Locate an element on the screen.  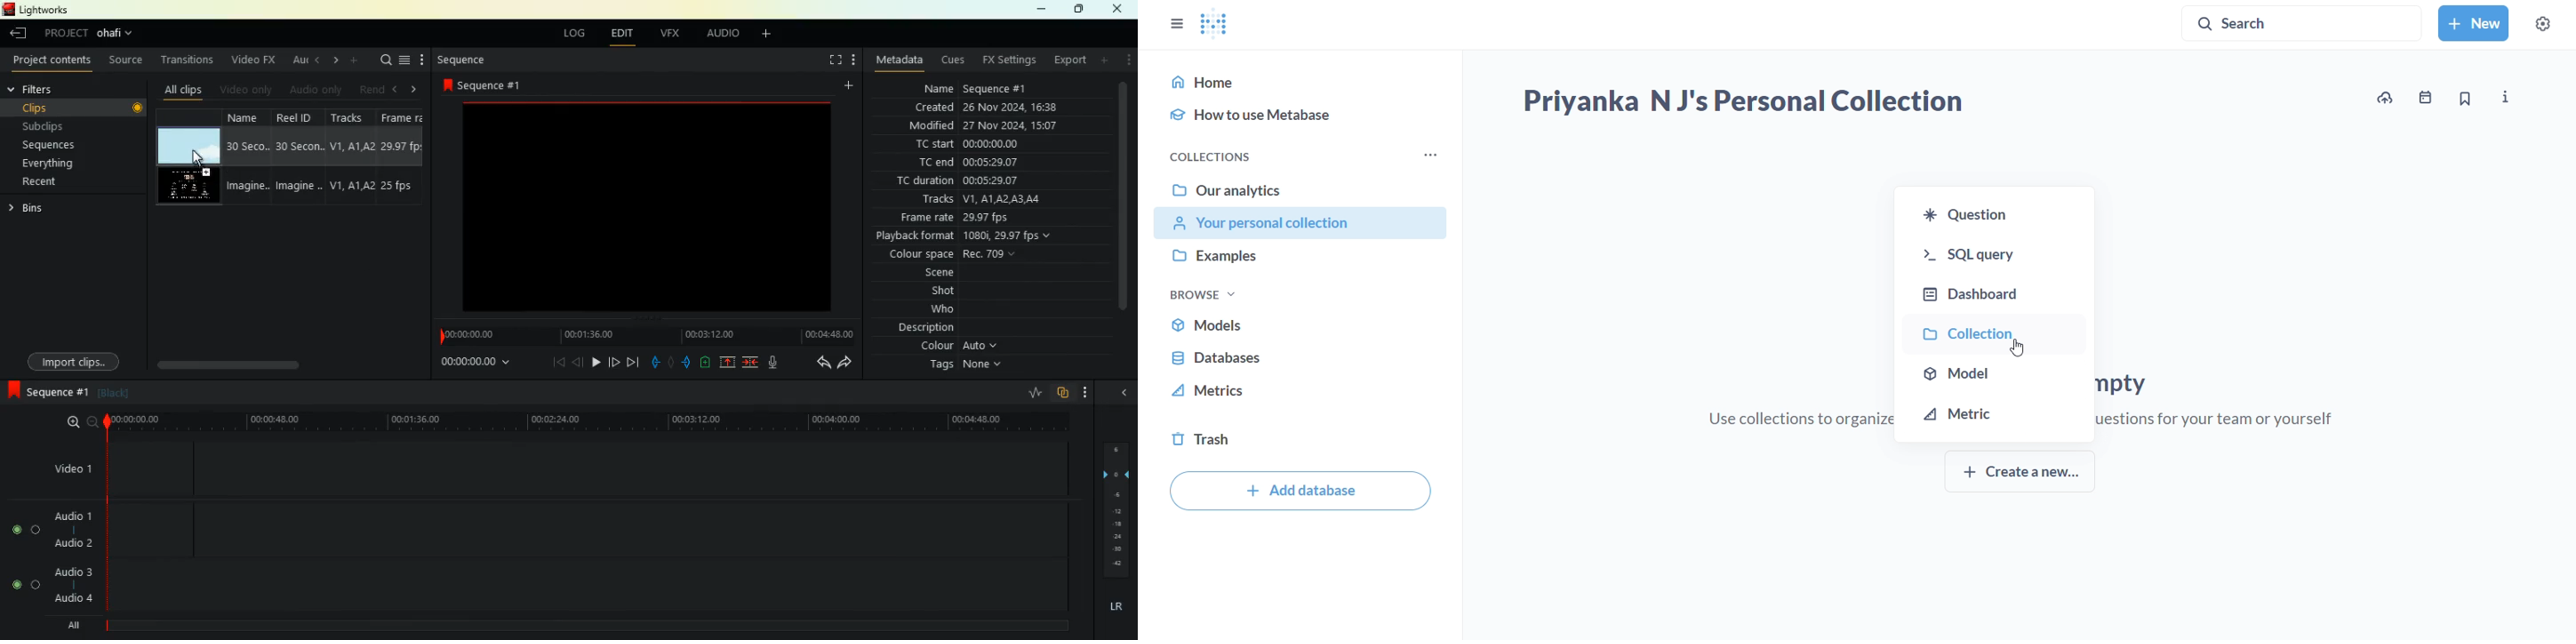
scroll is located at coordinates (271, 364).